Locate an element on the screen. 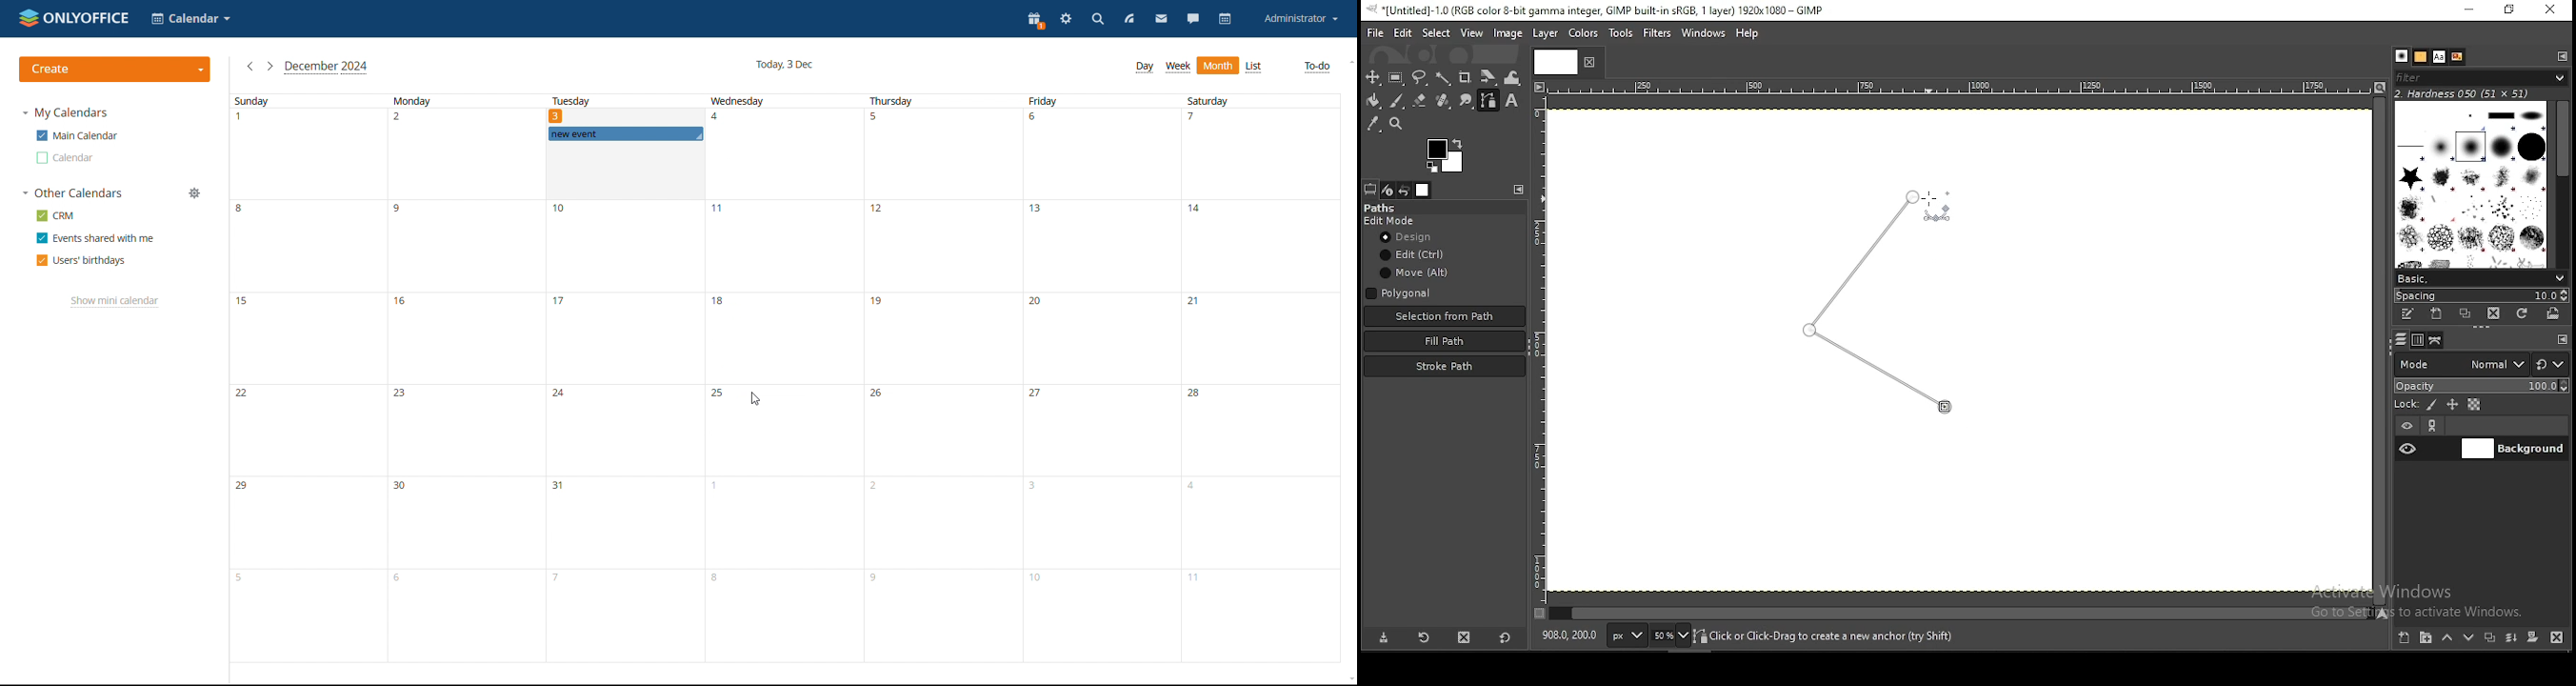 The width and height of the screenshot is (2576, 700). week view is located at coordinates (1178, 66).